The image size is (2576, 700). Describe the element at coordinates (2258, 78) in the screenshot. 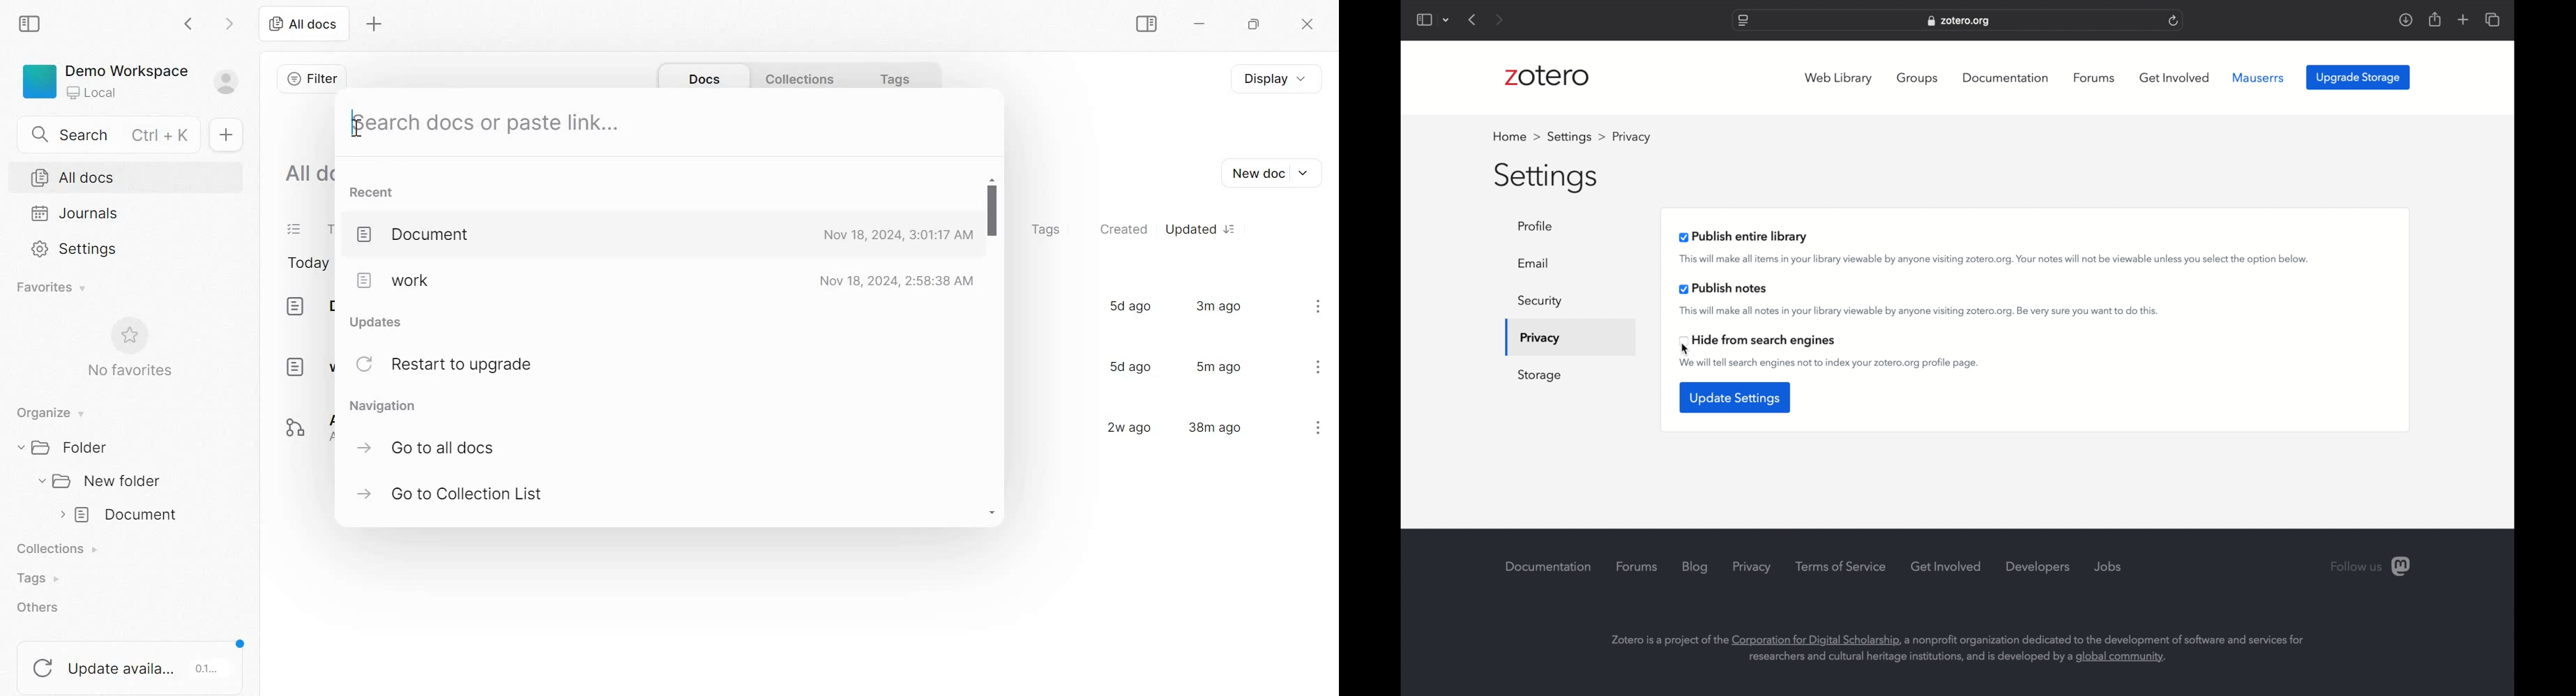

I see `mauserrs` at that location.